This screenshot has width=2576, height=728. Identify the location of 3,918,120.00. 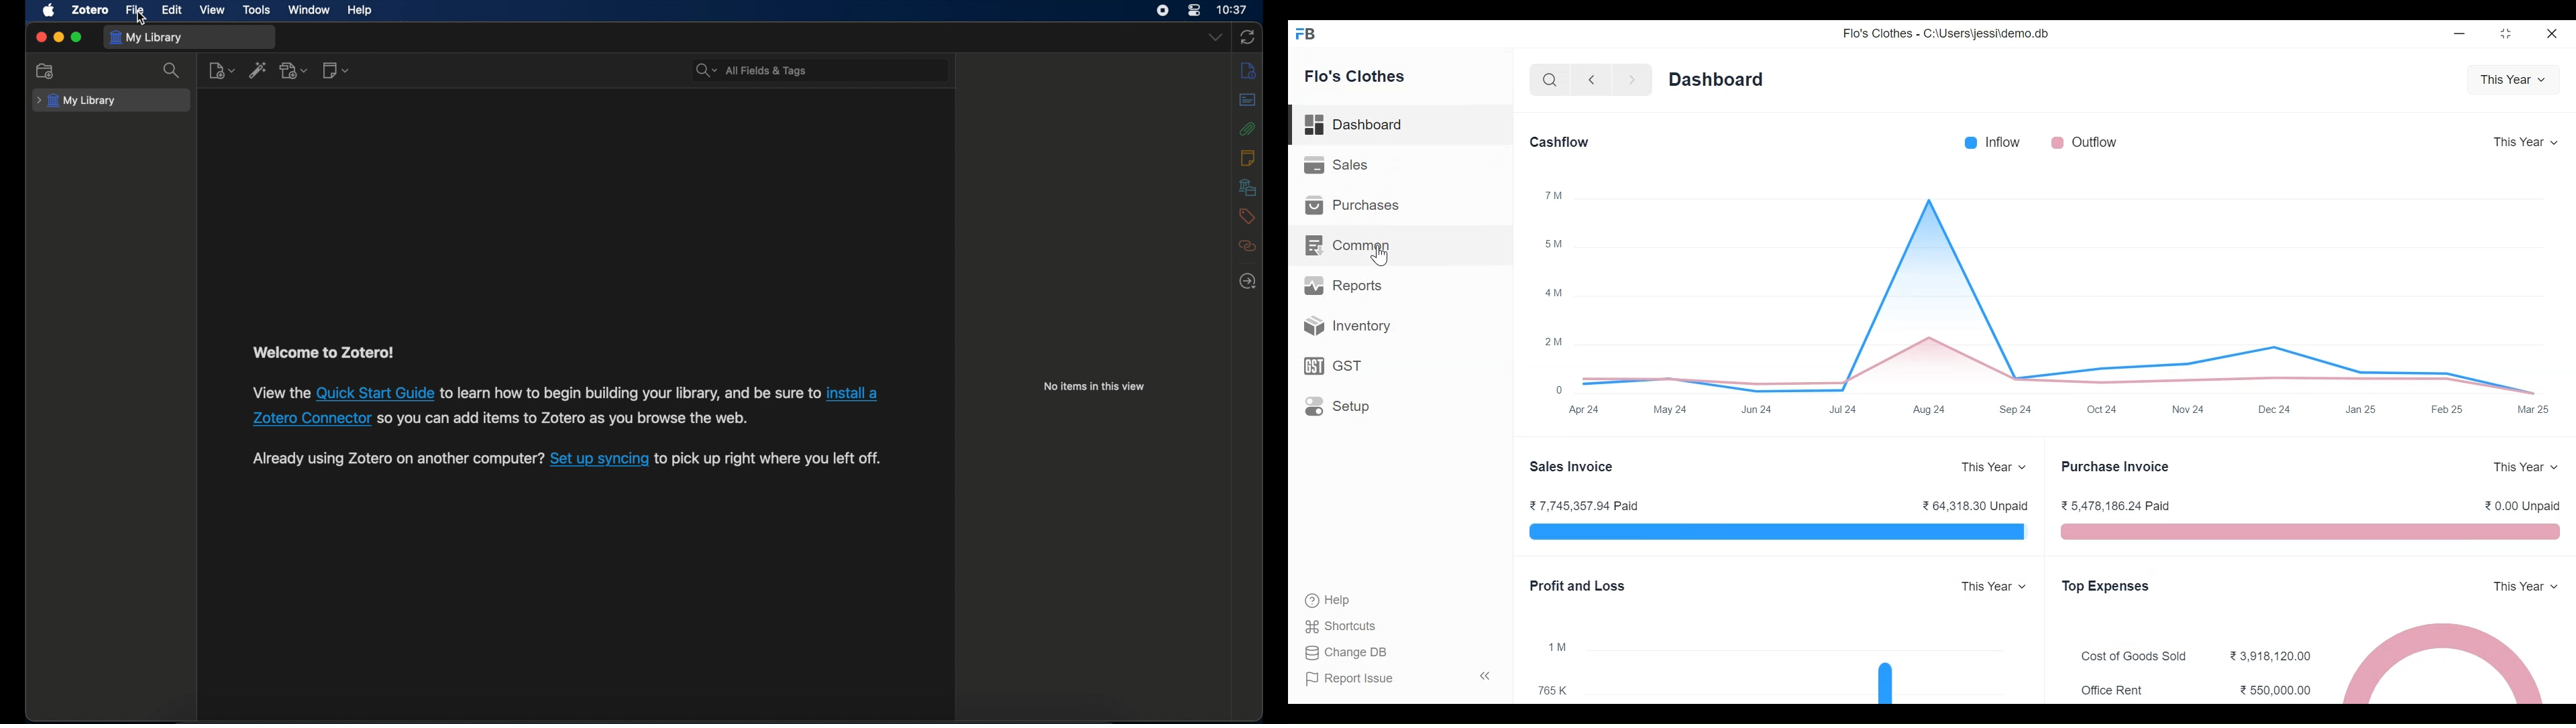
(2273, 654).